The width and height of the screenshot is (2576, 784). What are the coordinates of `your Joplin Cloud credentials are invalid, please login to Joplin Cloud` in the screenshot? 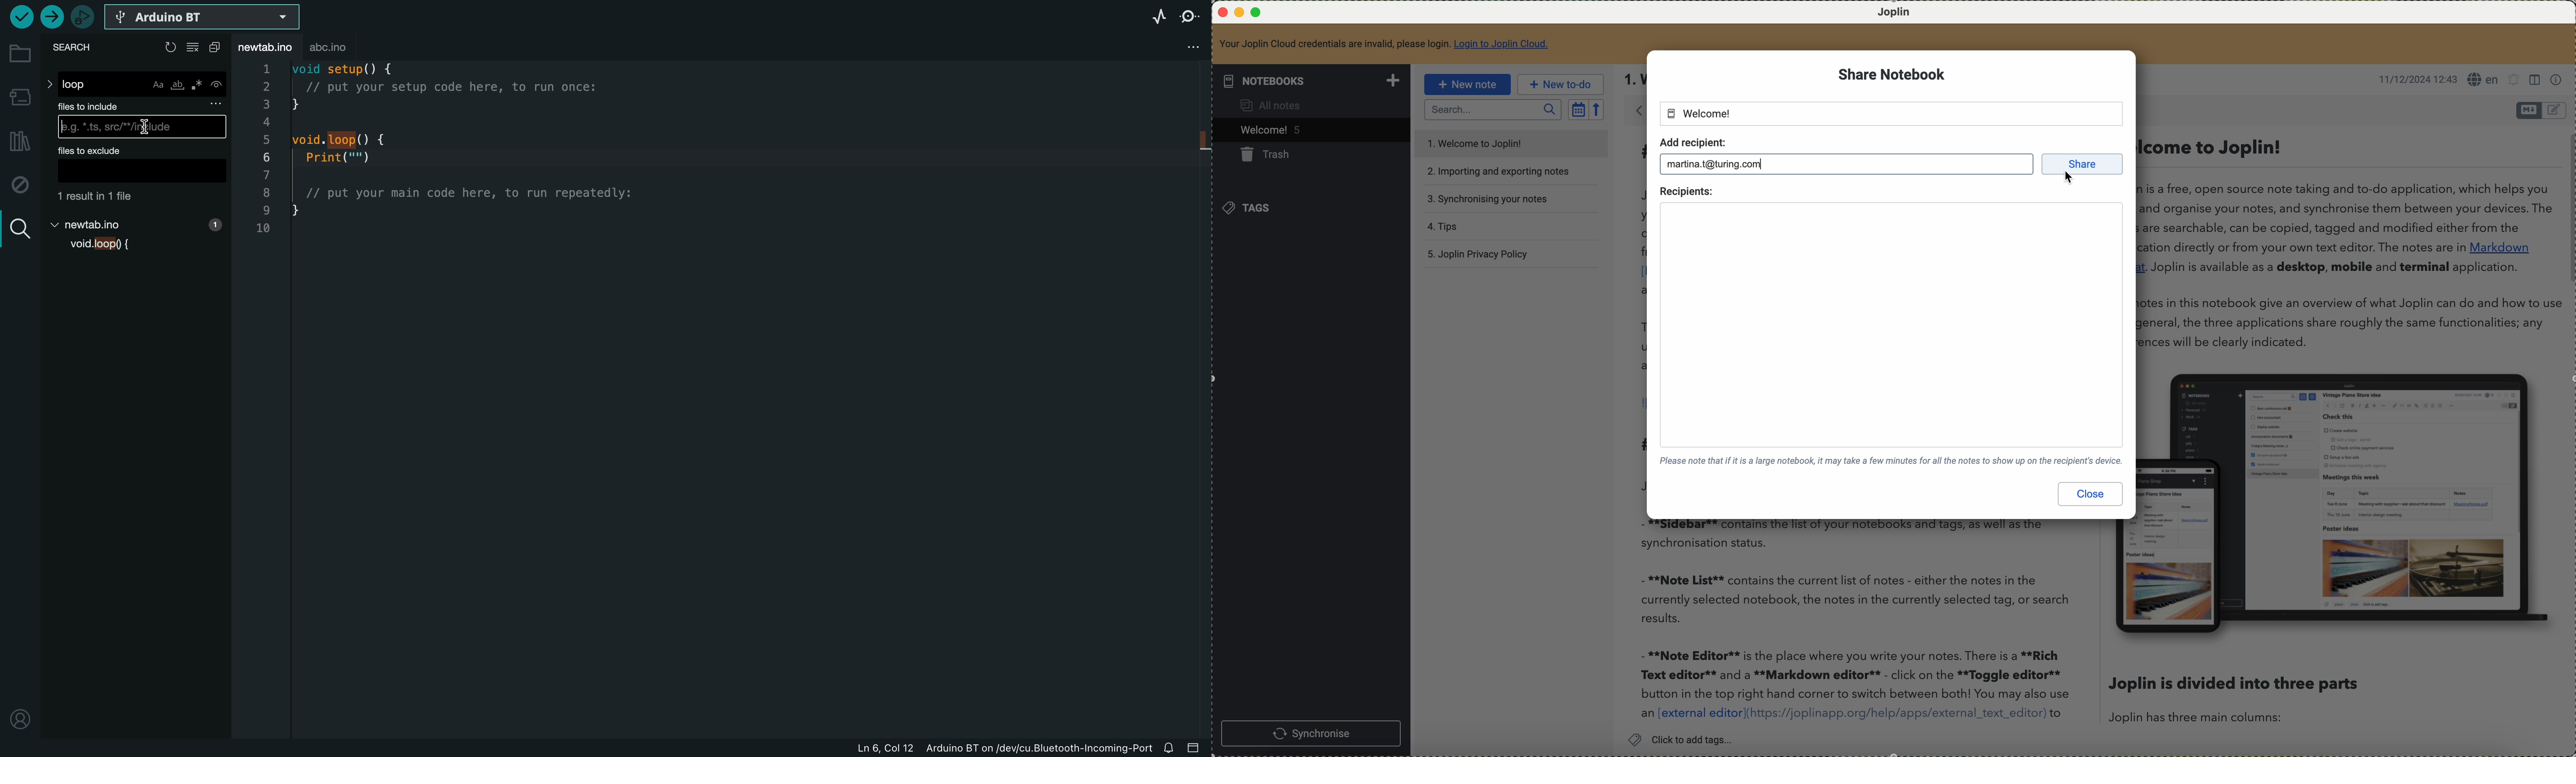 It's located at (1384, 43).